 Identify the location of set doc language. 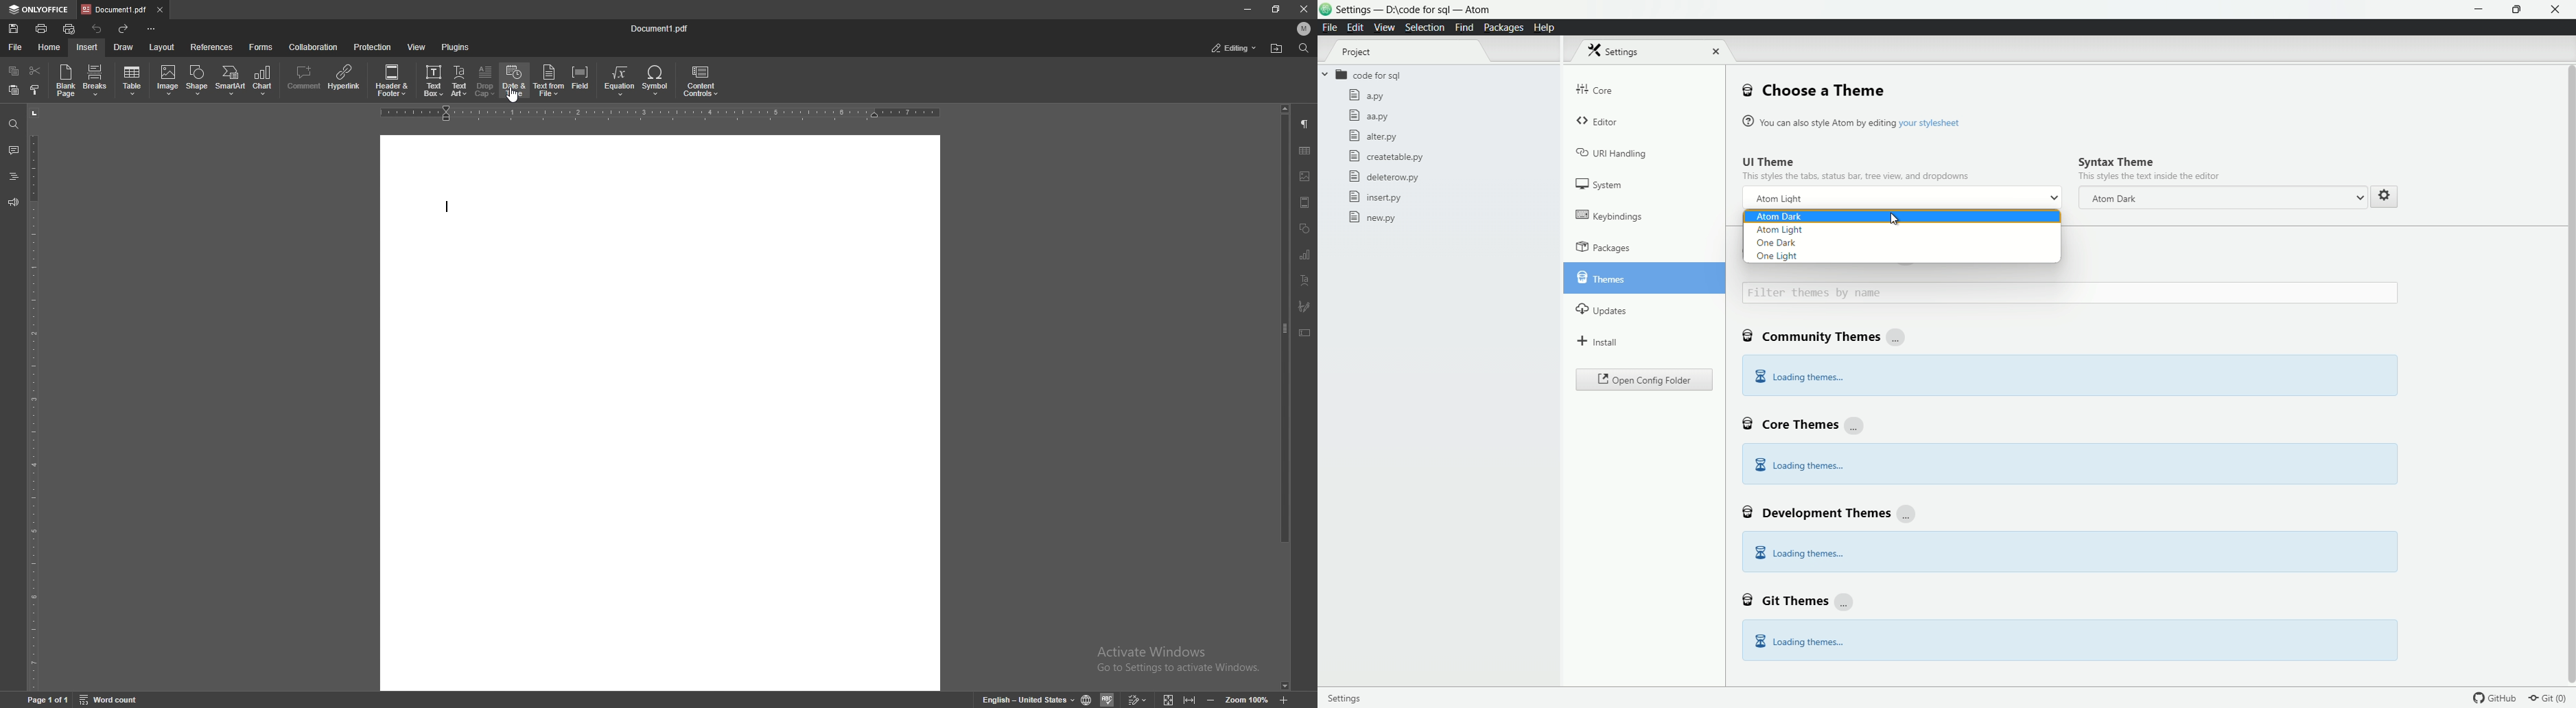
(1087, 699).